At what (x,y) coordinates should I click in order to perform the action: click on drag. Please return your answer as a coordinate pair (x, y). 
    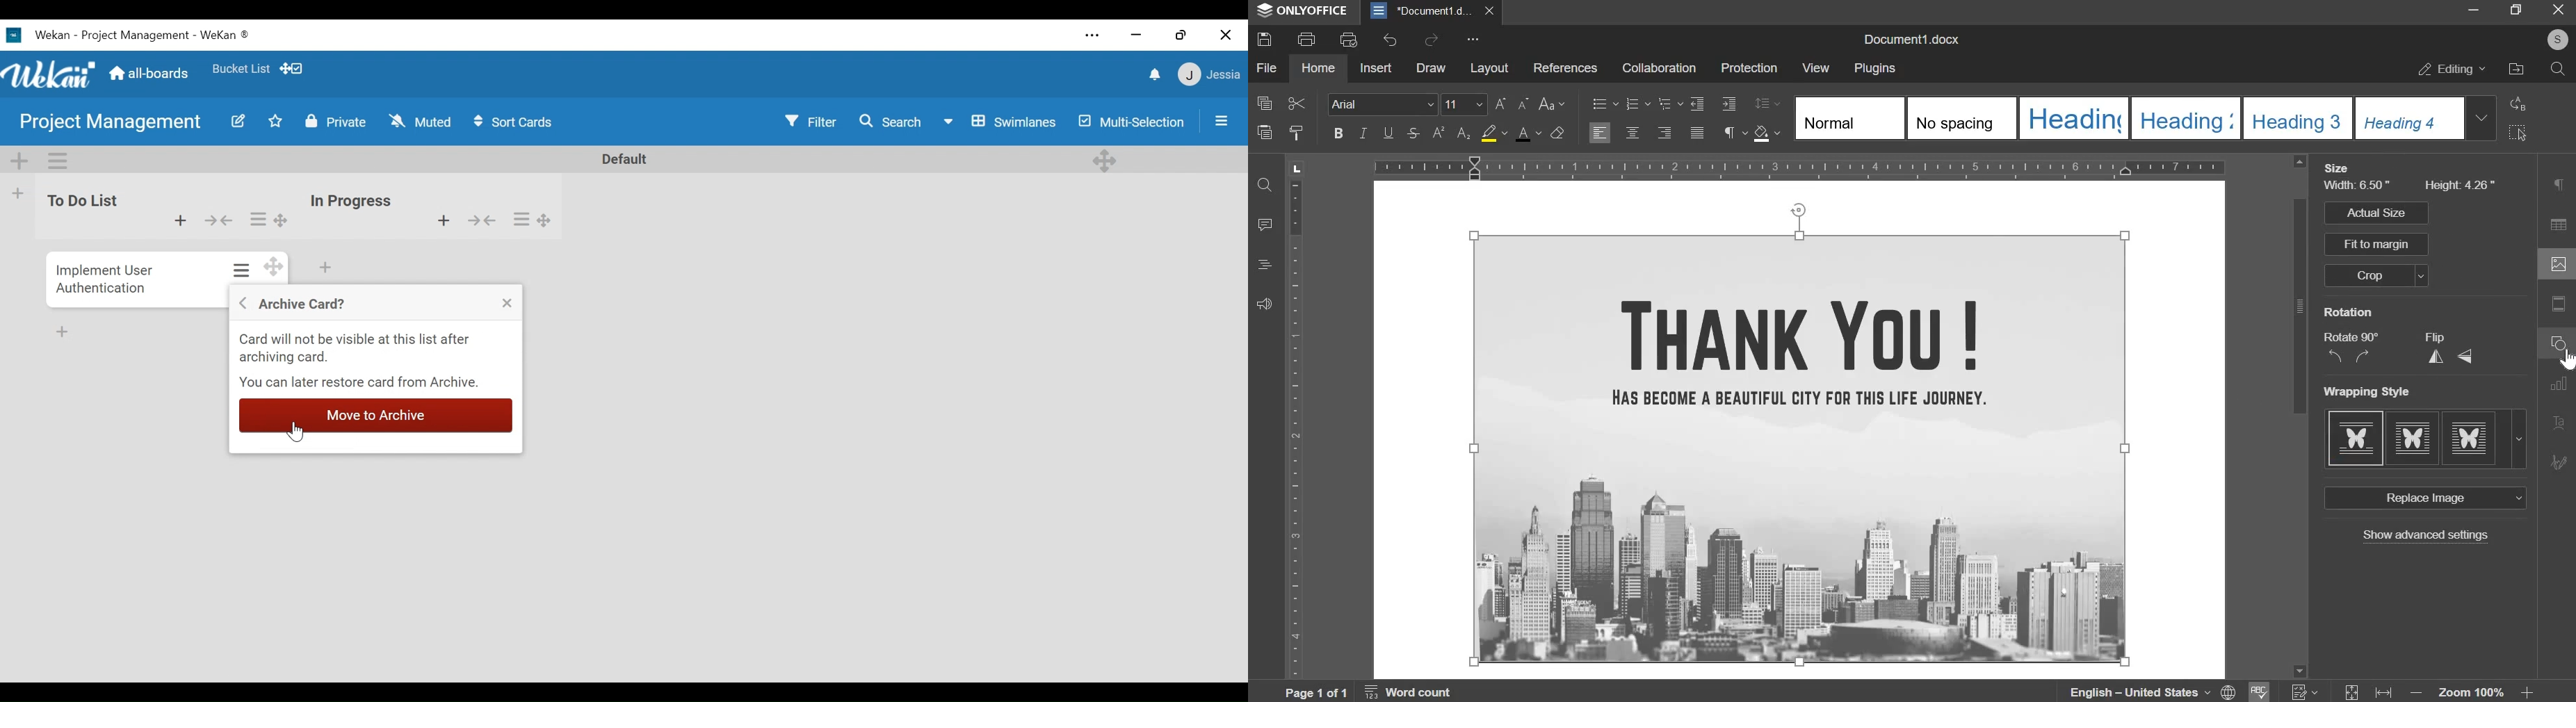
    Looking at the image, I should click on (272, 269).